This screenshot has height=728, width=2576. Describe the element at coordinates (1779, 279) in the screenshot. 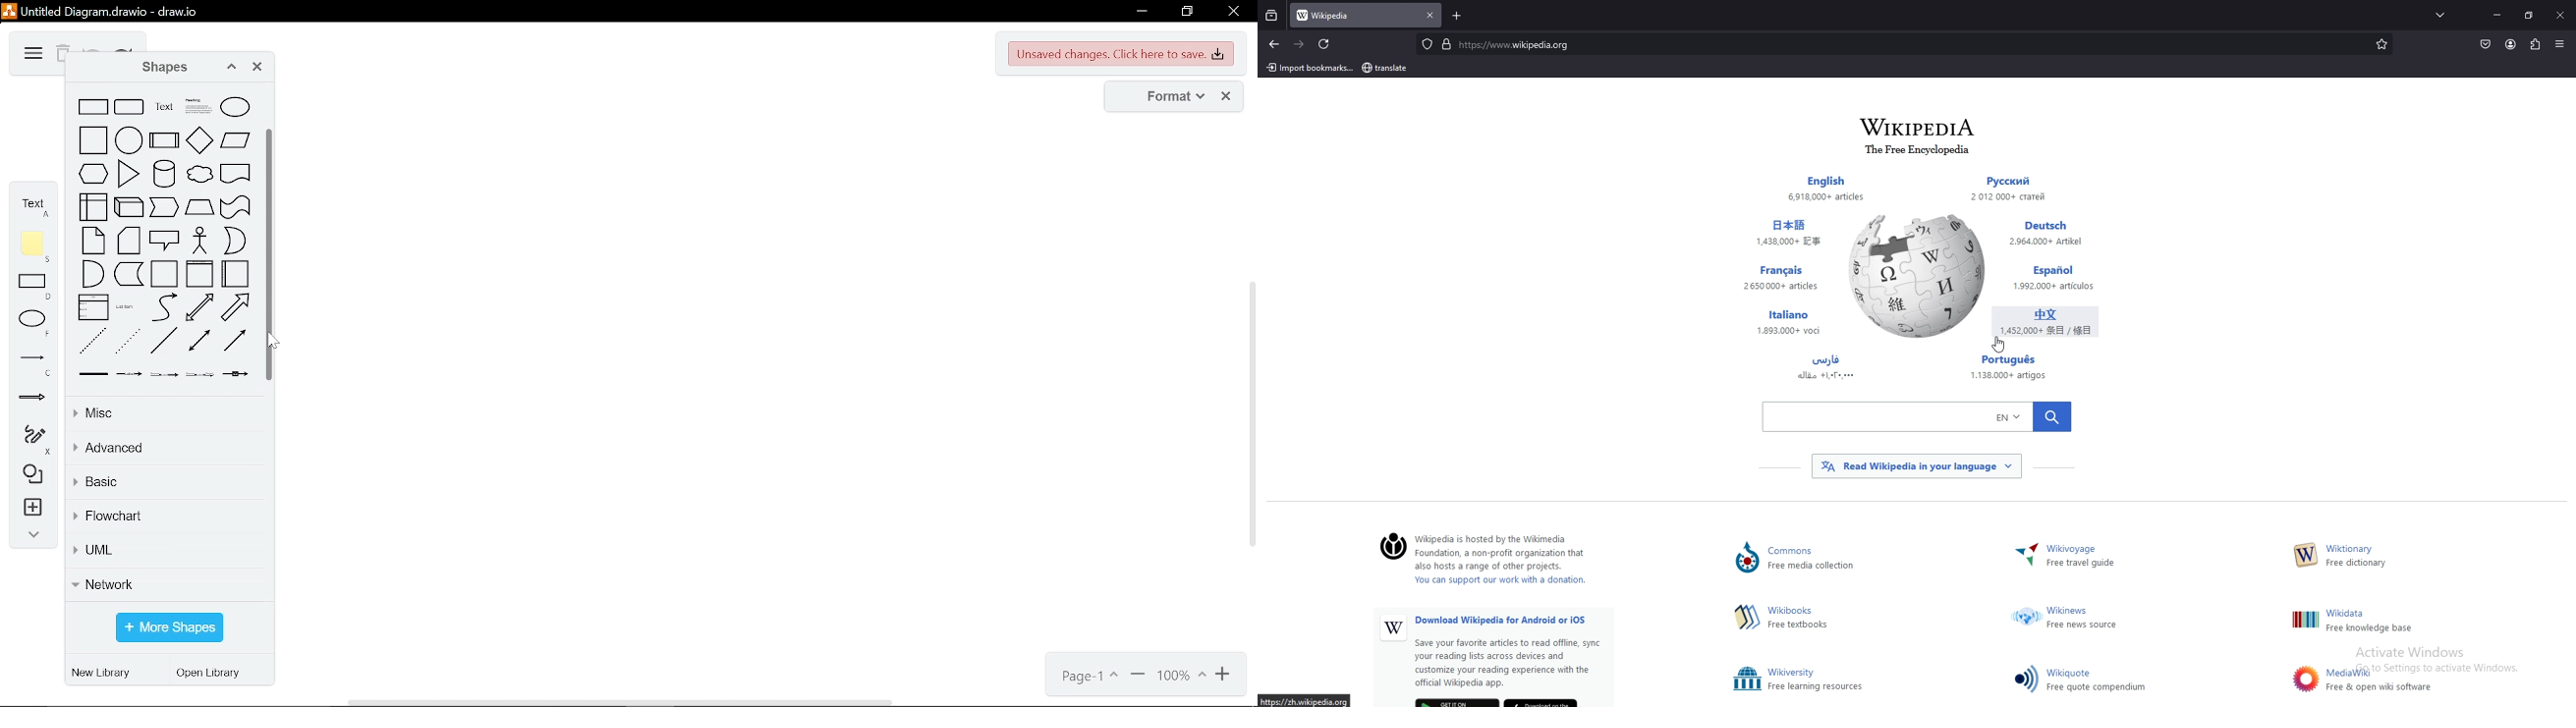

I see `` at that location.